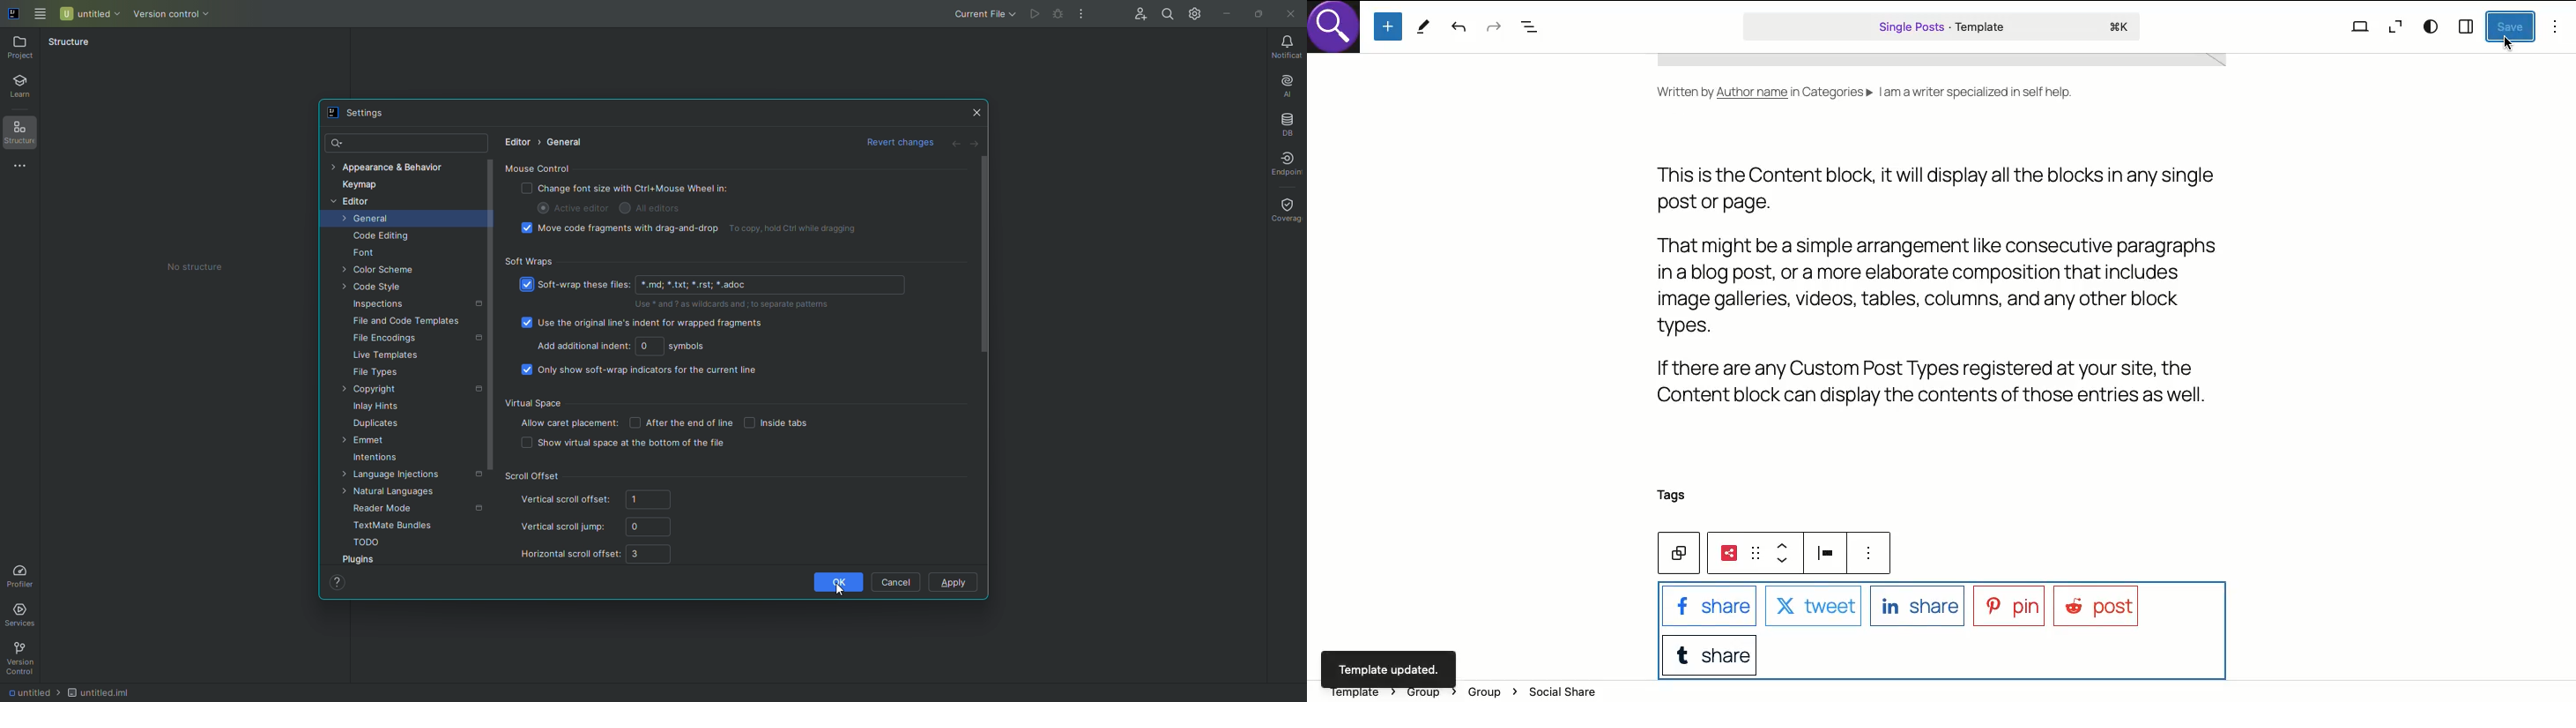 The width and height of the screenshot is (2576, 728). Describe the element at coordinates (1791, 555) in the screenshot. I see `Move up down` at that location.